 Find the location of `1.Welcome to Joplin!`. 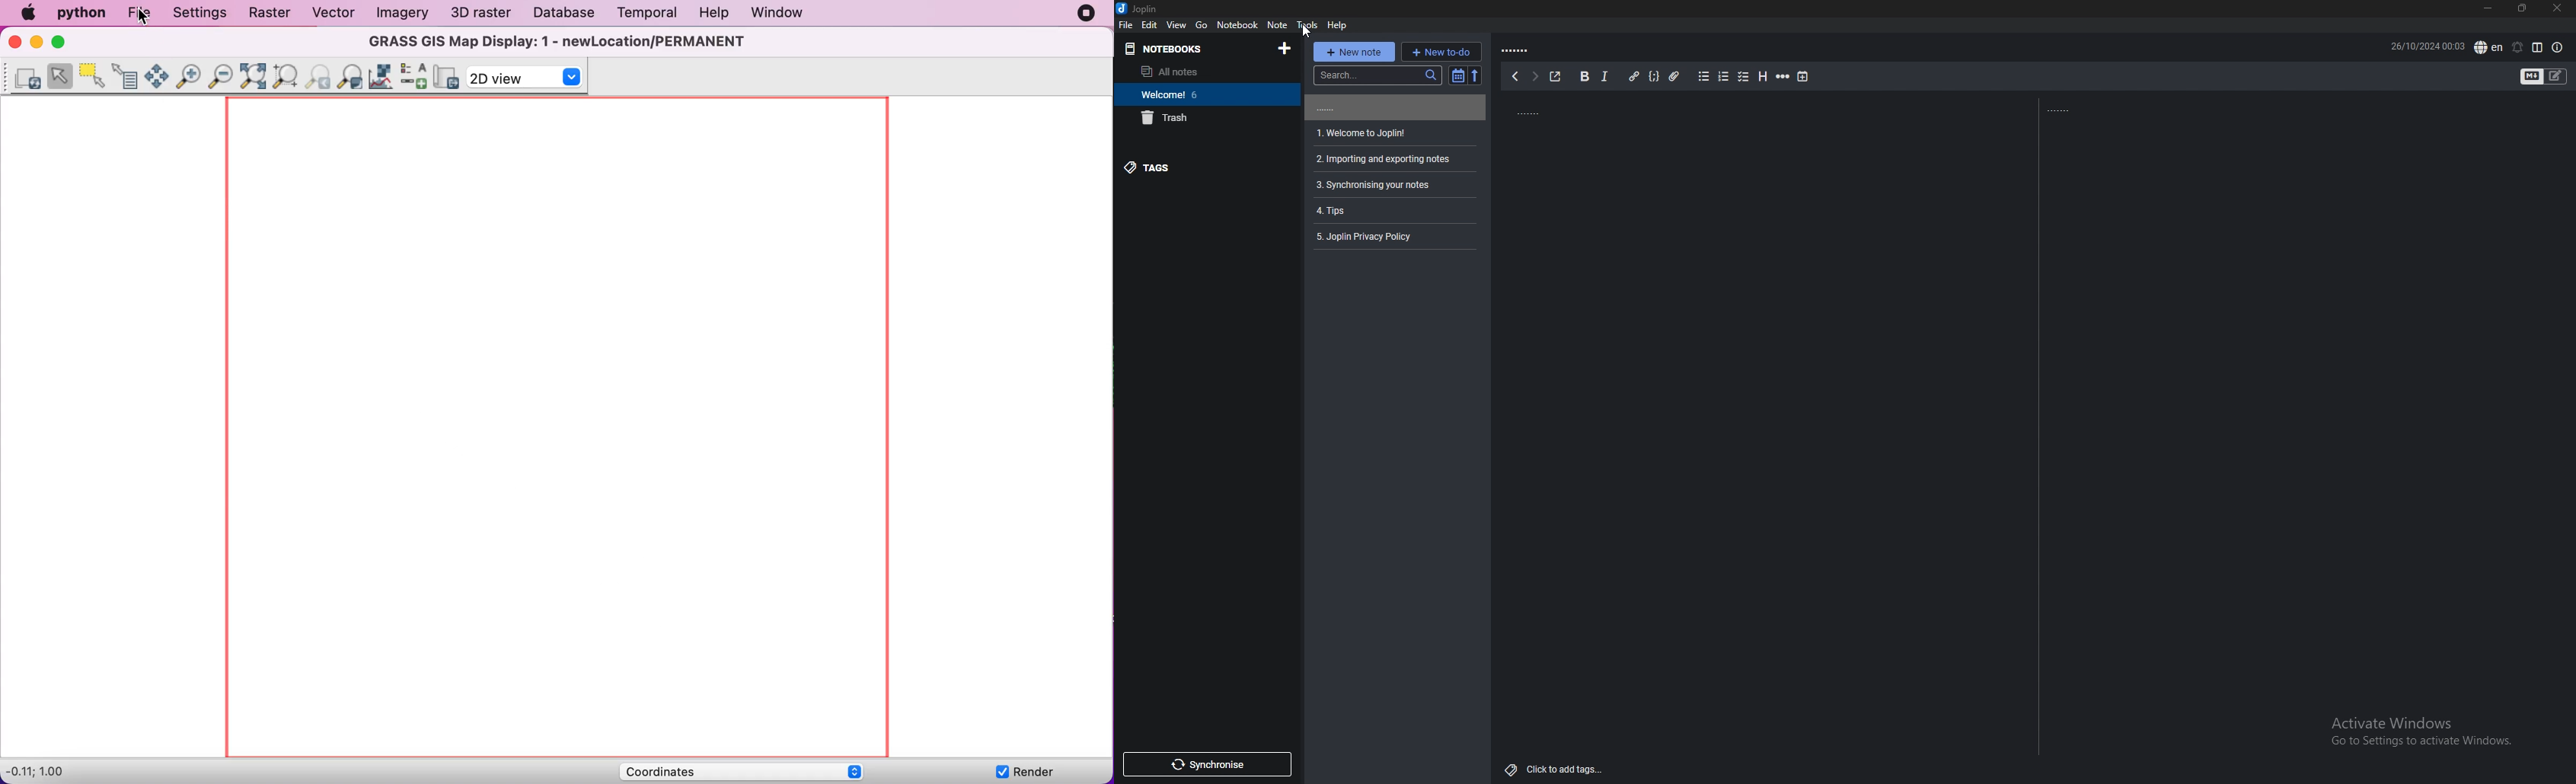

1.Welcome to Joplin! is located at coordinates (1363, 132).